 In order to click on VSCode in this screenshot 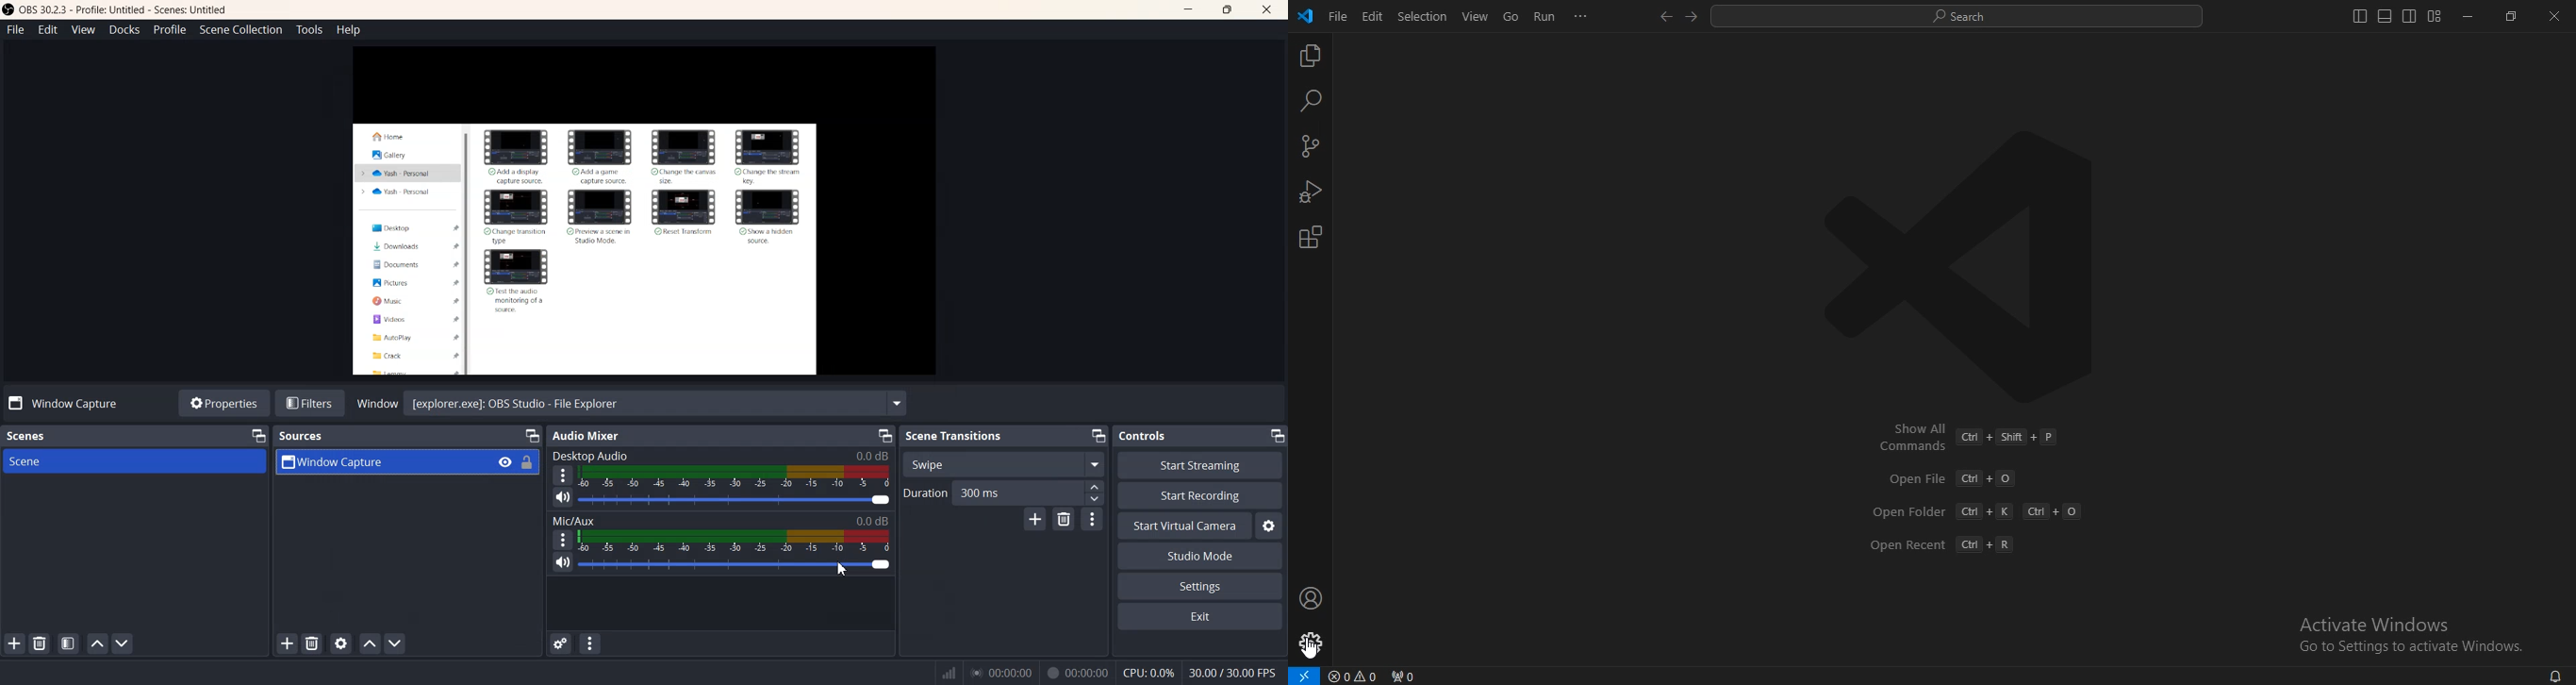, I will do `click(1305, 16)`.